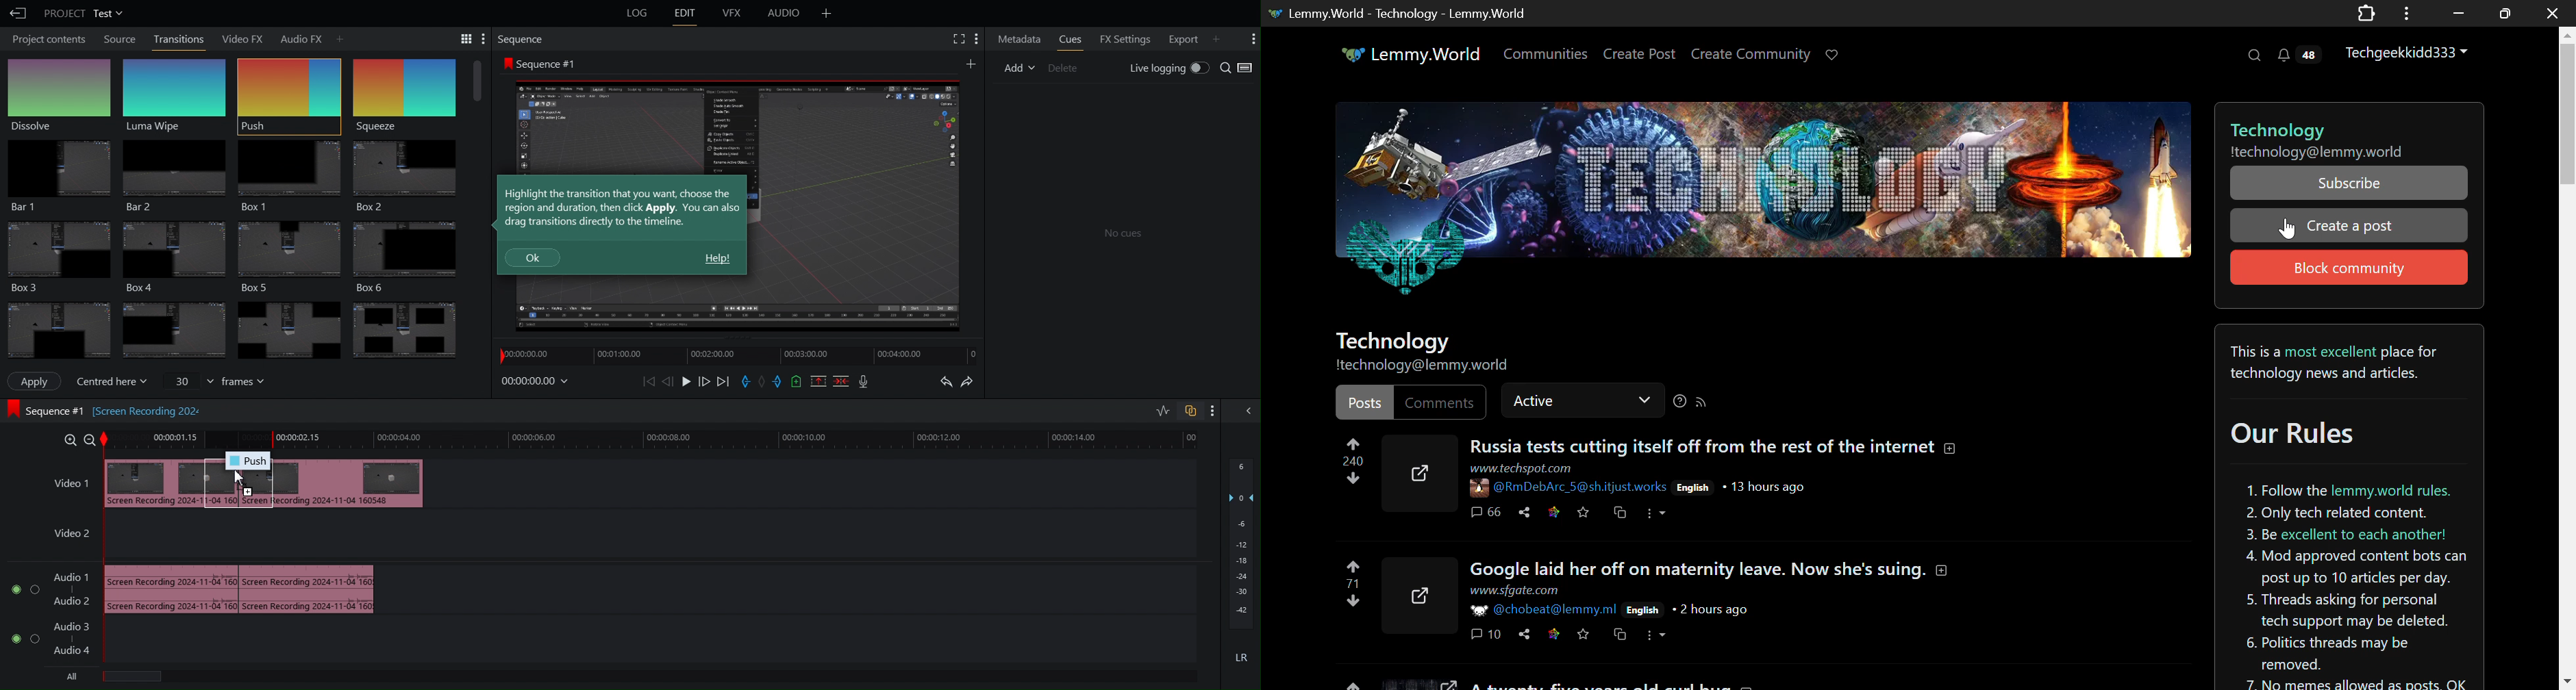  What do you see at coordinates (649, 382) in the screenshot?
I see `Skip Back` at bounding box center [649, 382].